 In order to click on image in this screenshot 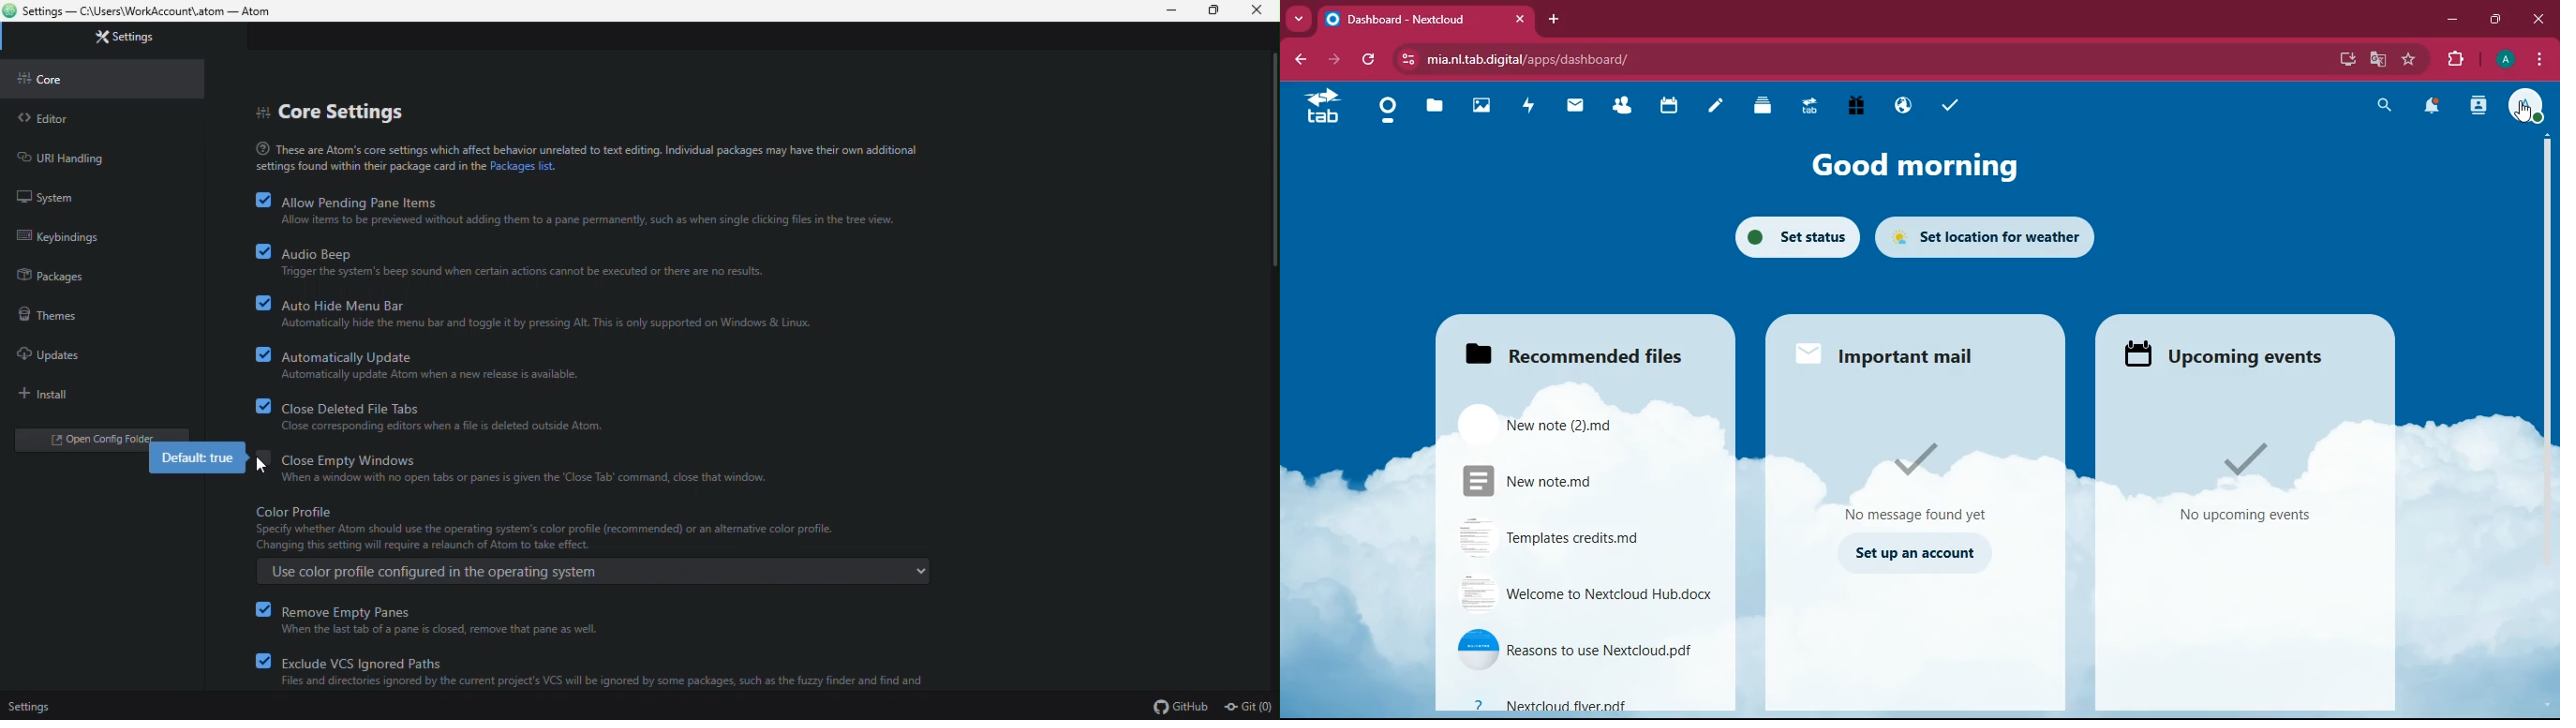, I will do `click(1483, 108)`.